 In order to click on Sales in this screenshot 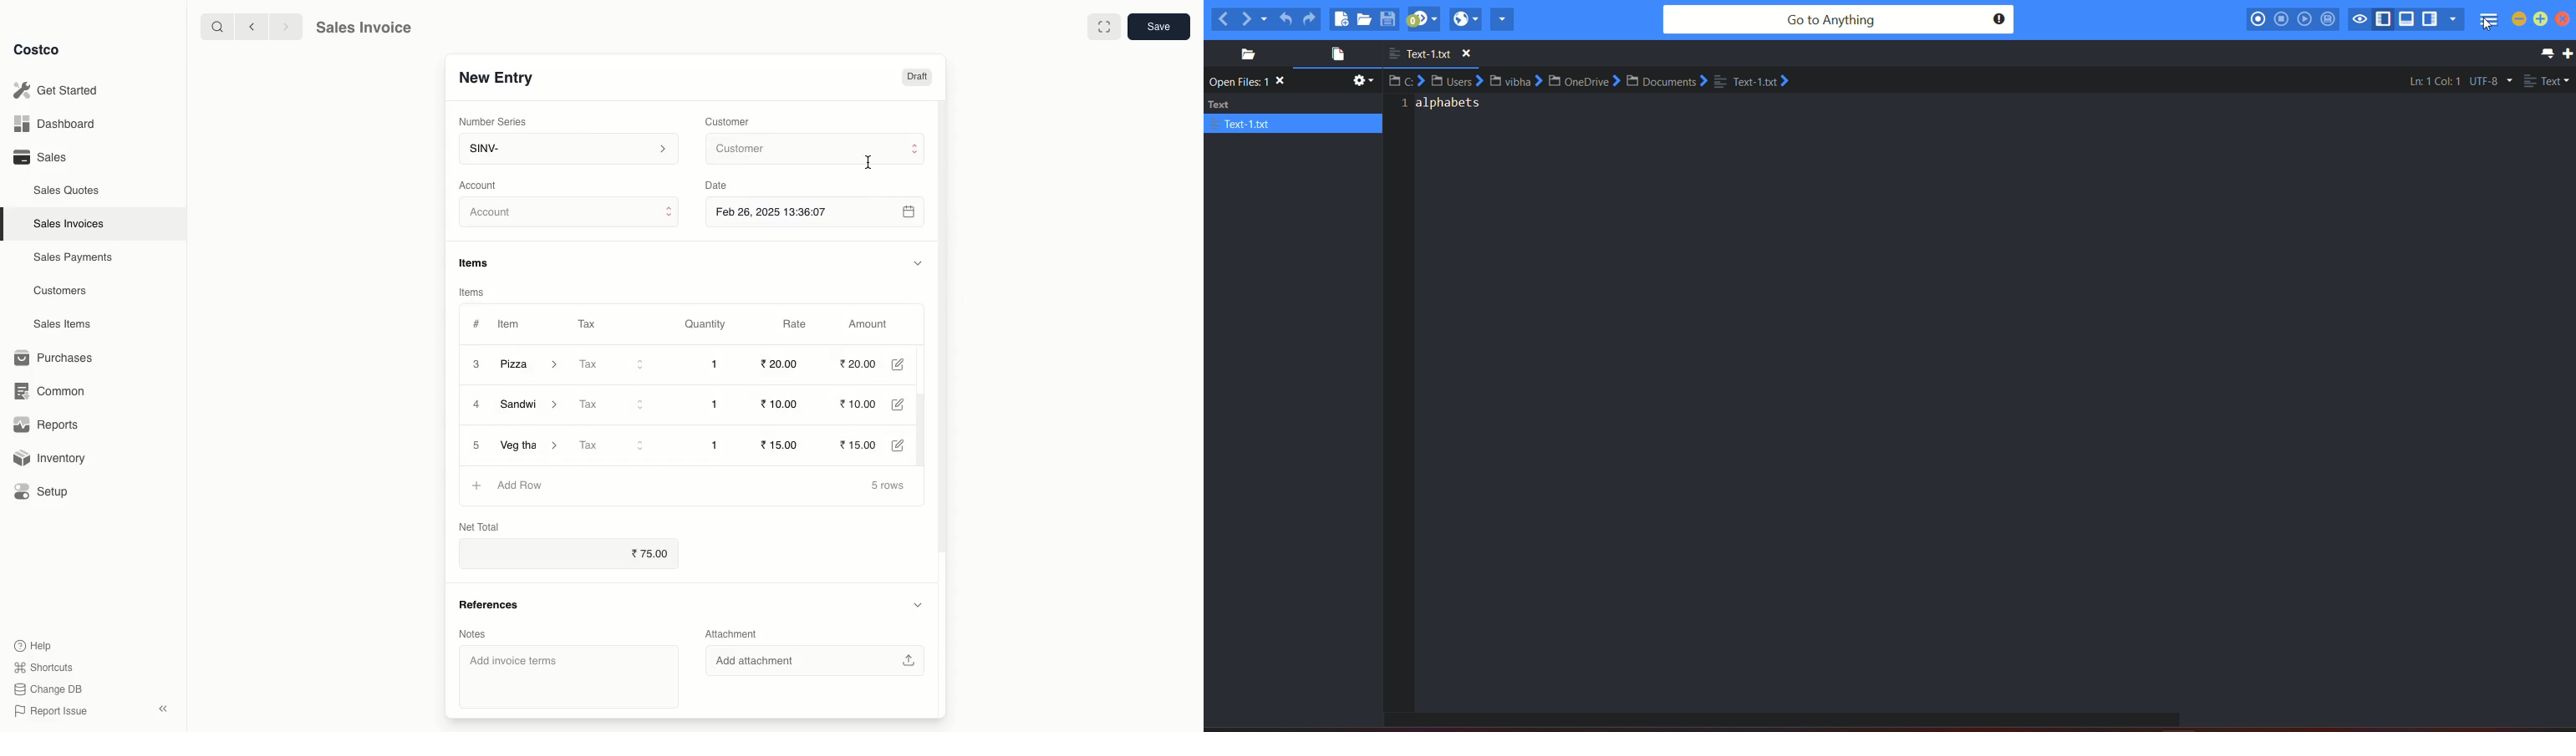, I will do `click(39, 157)`.